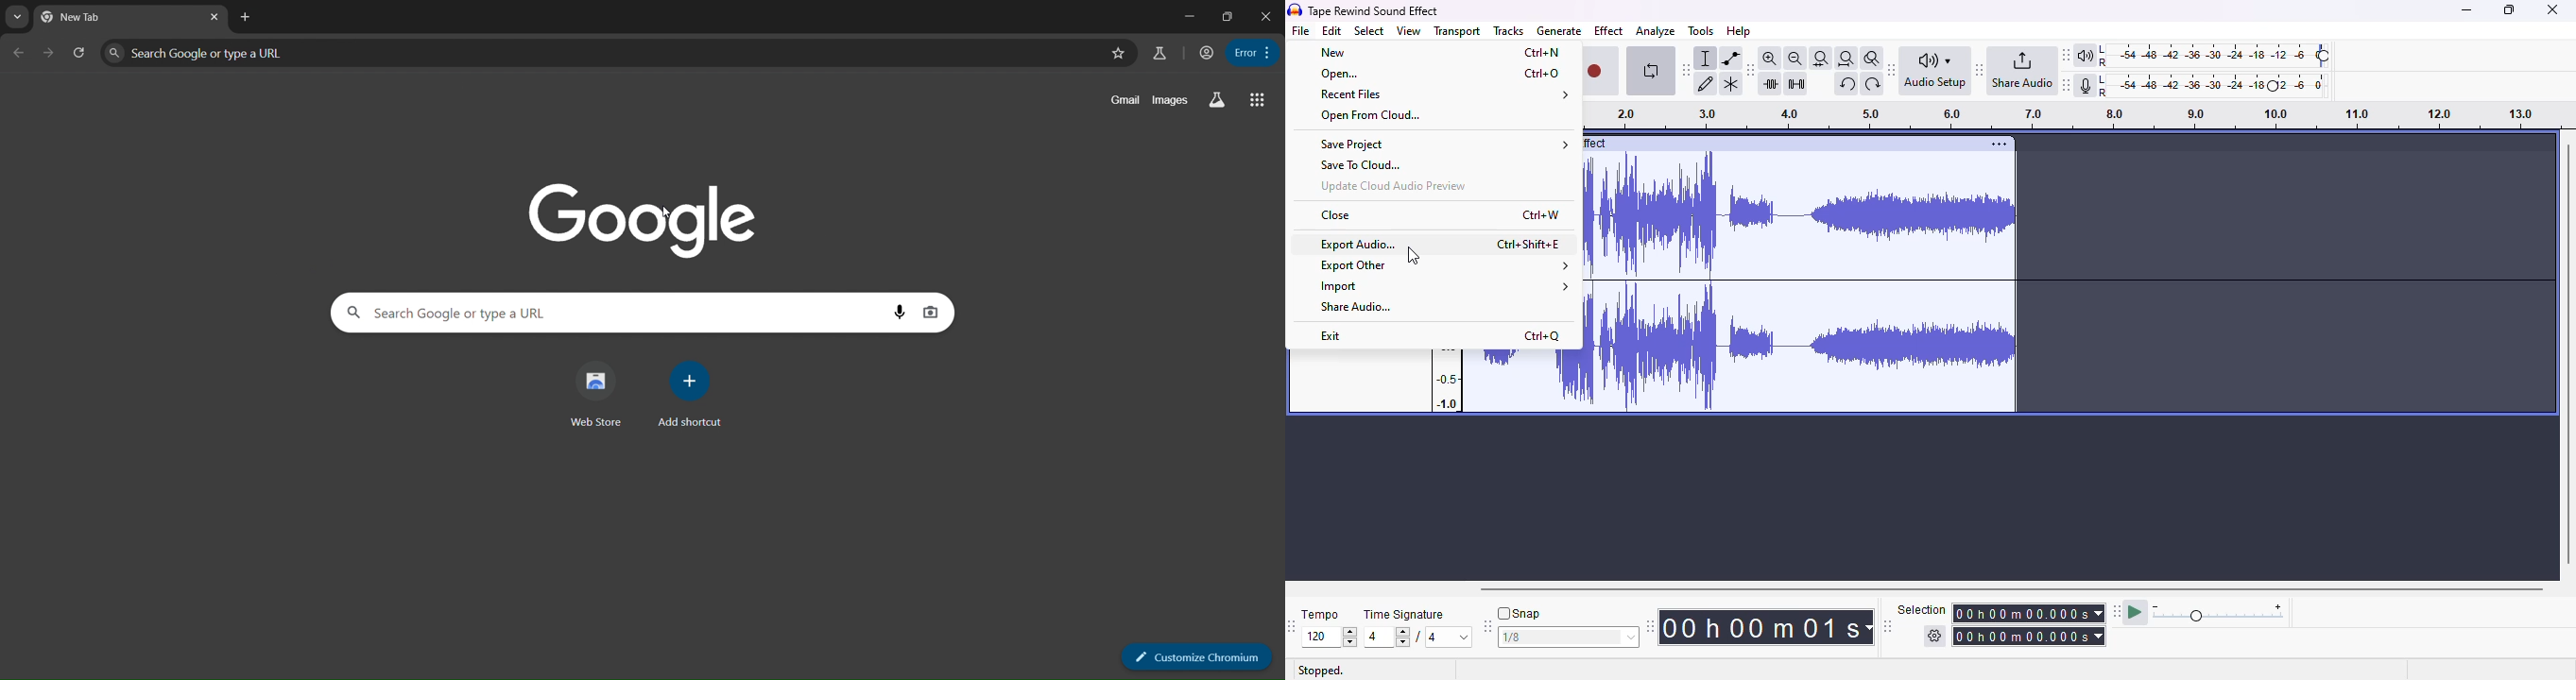  Describe the element at coordinates (1458, 31) in the screenshot. I see `transport` at that location.